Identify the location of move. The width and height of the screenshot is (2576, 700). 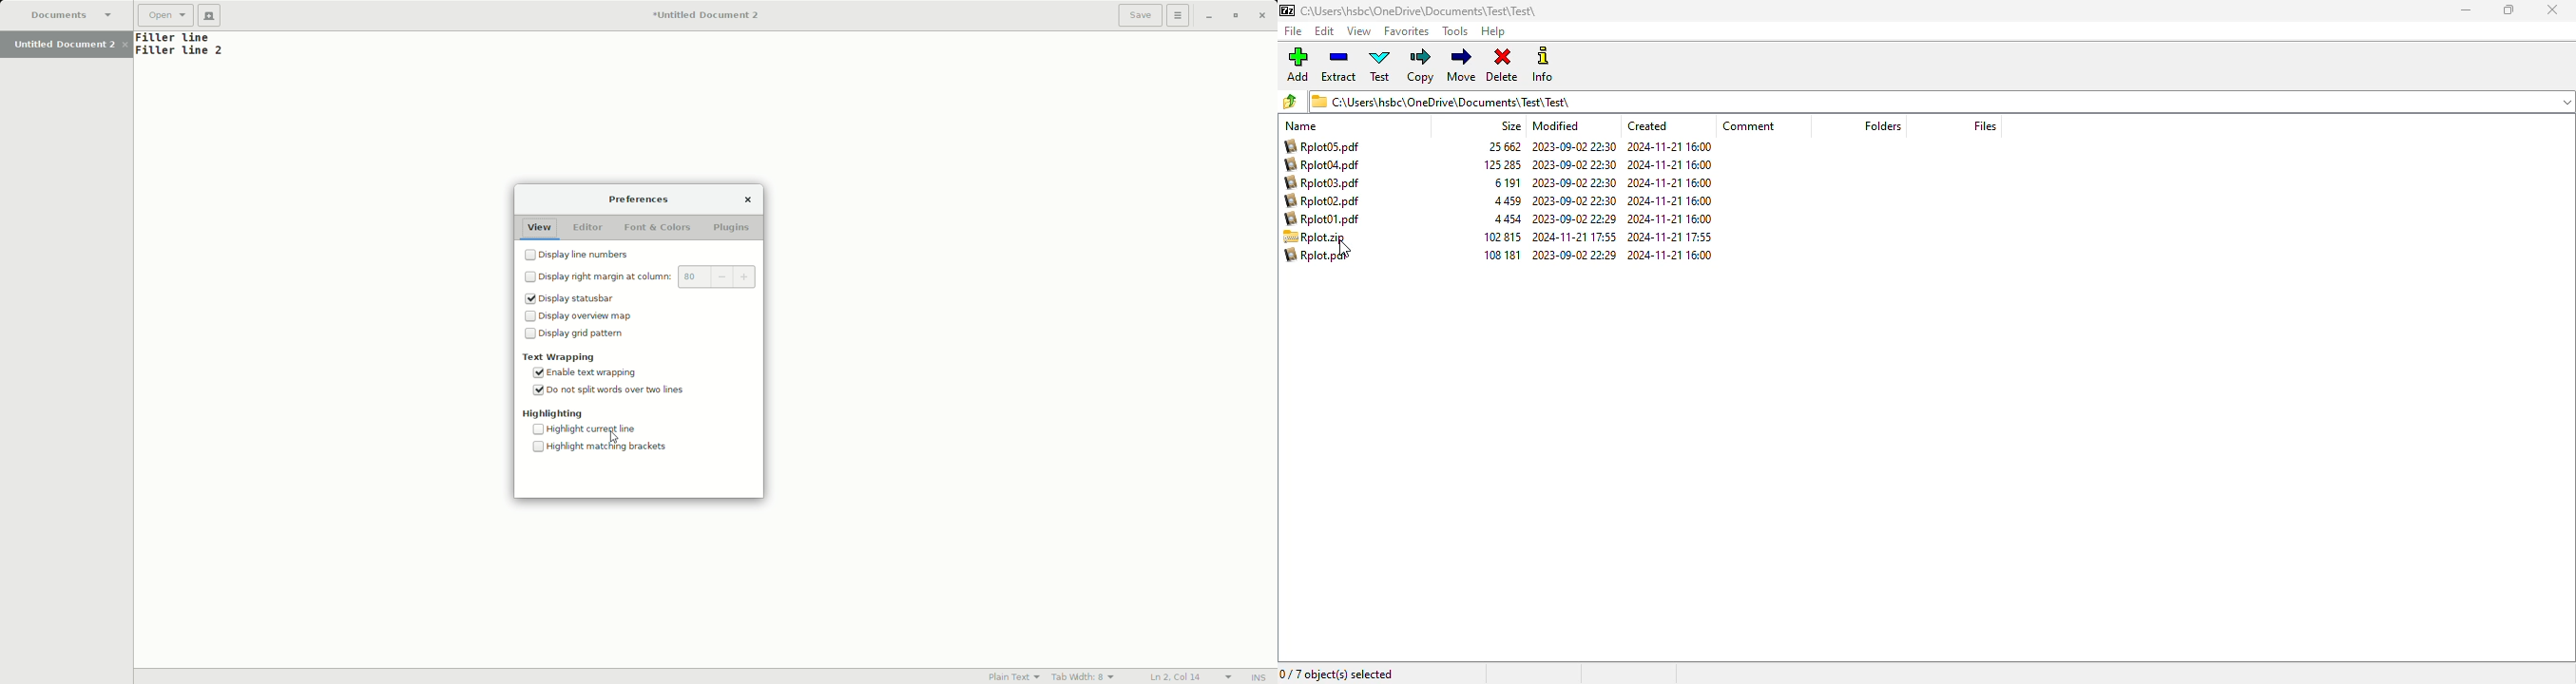
(1461, 65).